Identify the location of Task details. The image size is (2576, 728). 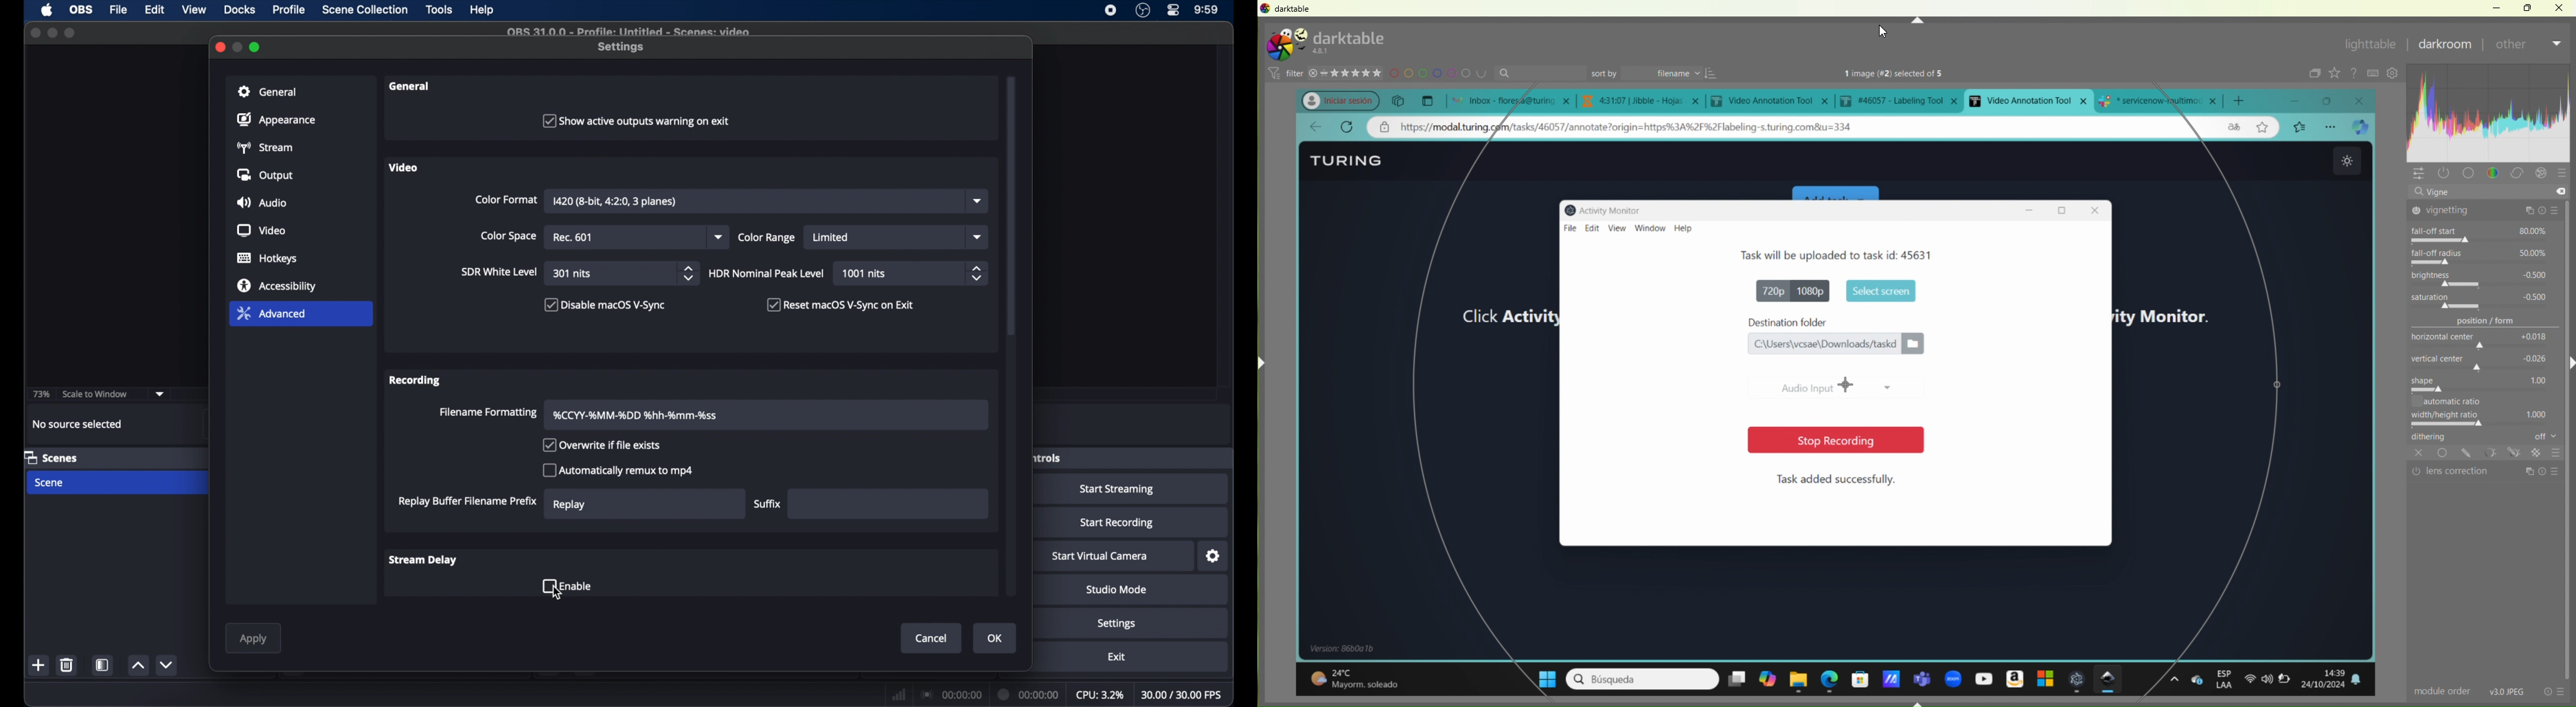
(1797, 255).